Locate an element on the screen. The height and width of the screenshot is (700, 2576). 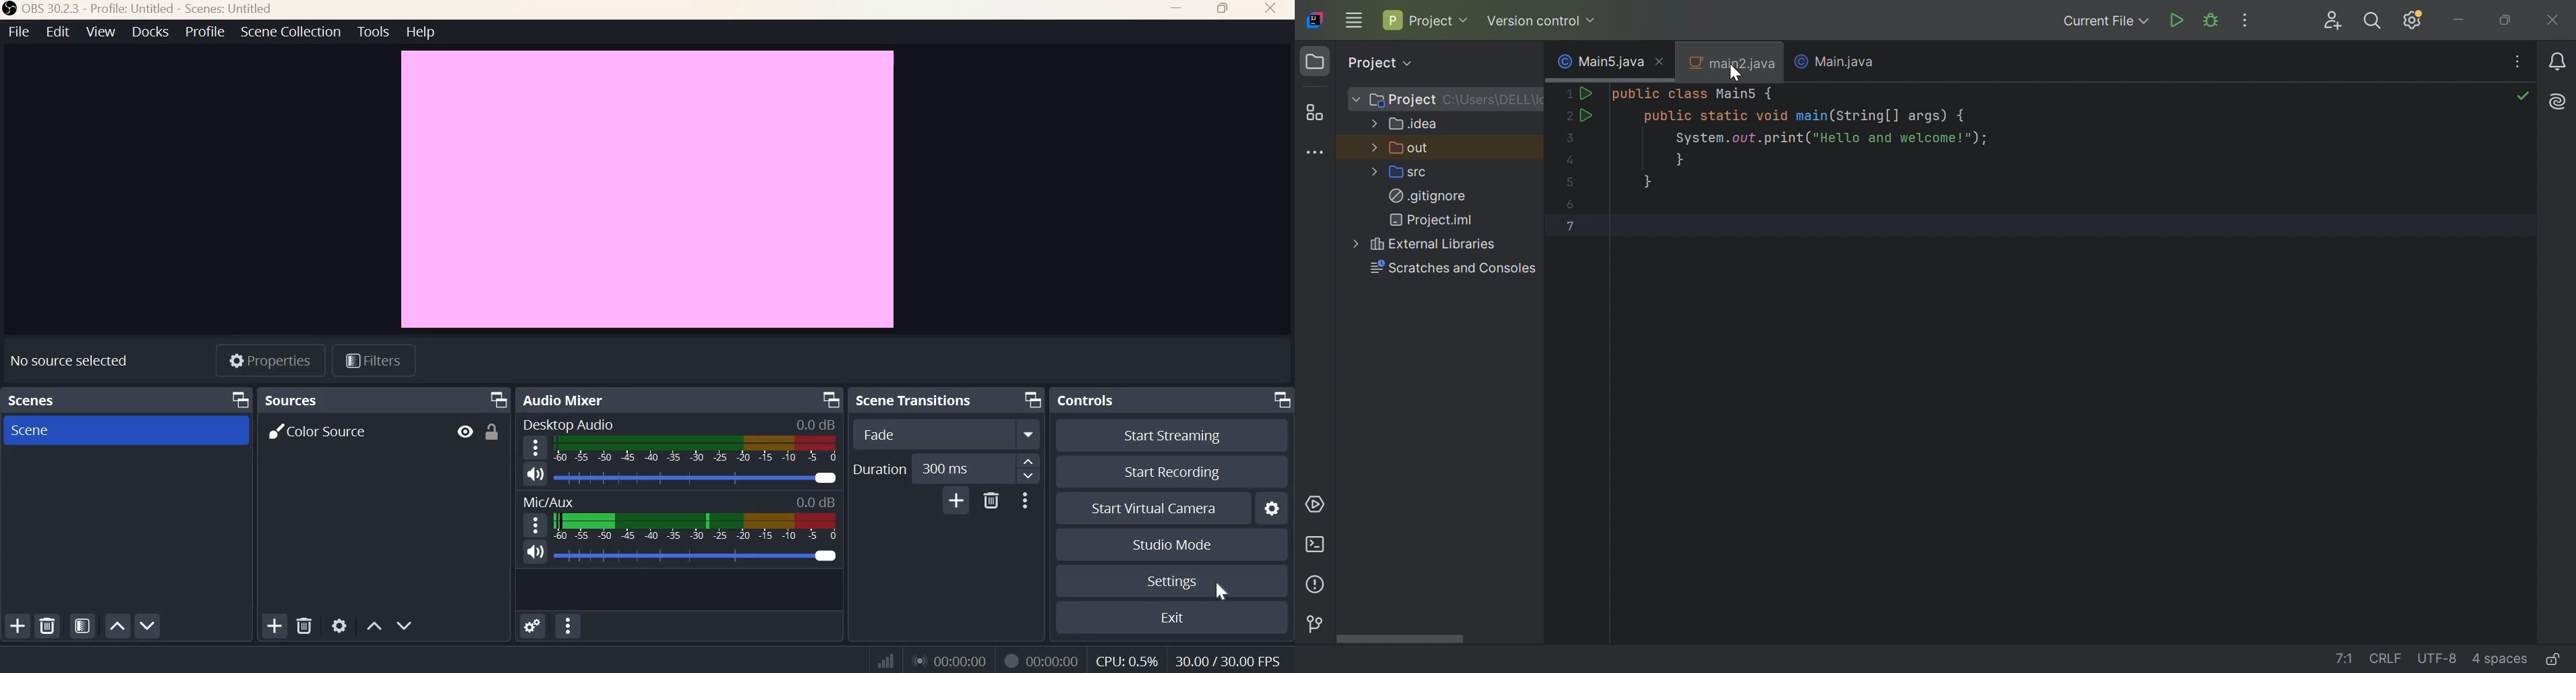
Open source properties is located at coordinates (272, 359).